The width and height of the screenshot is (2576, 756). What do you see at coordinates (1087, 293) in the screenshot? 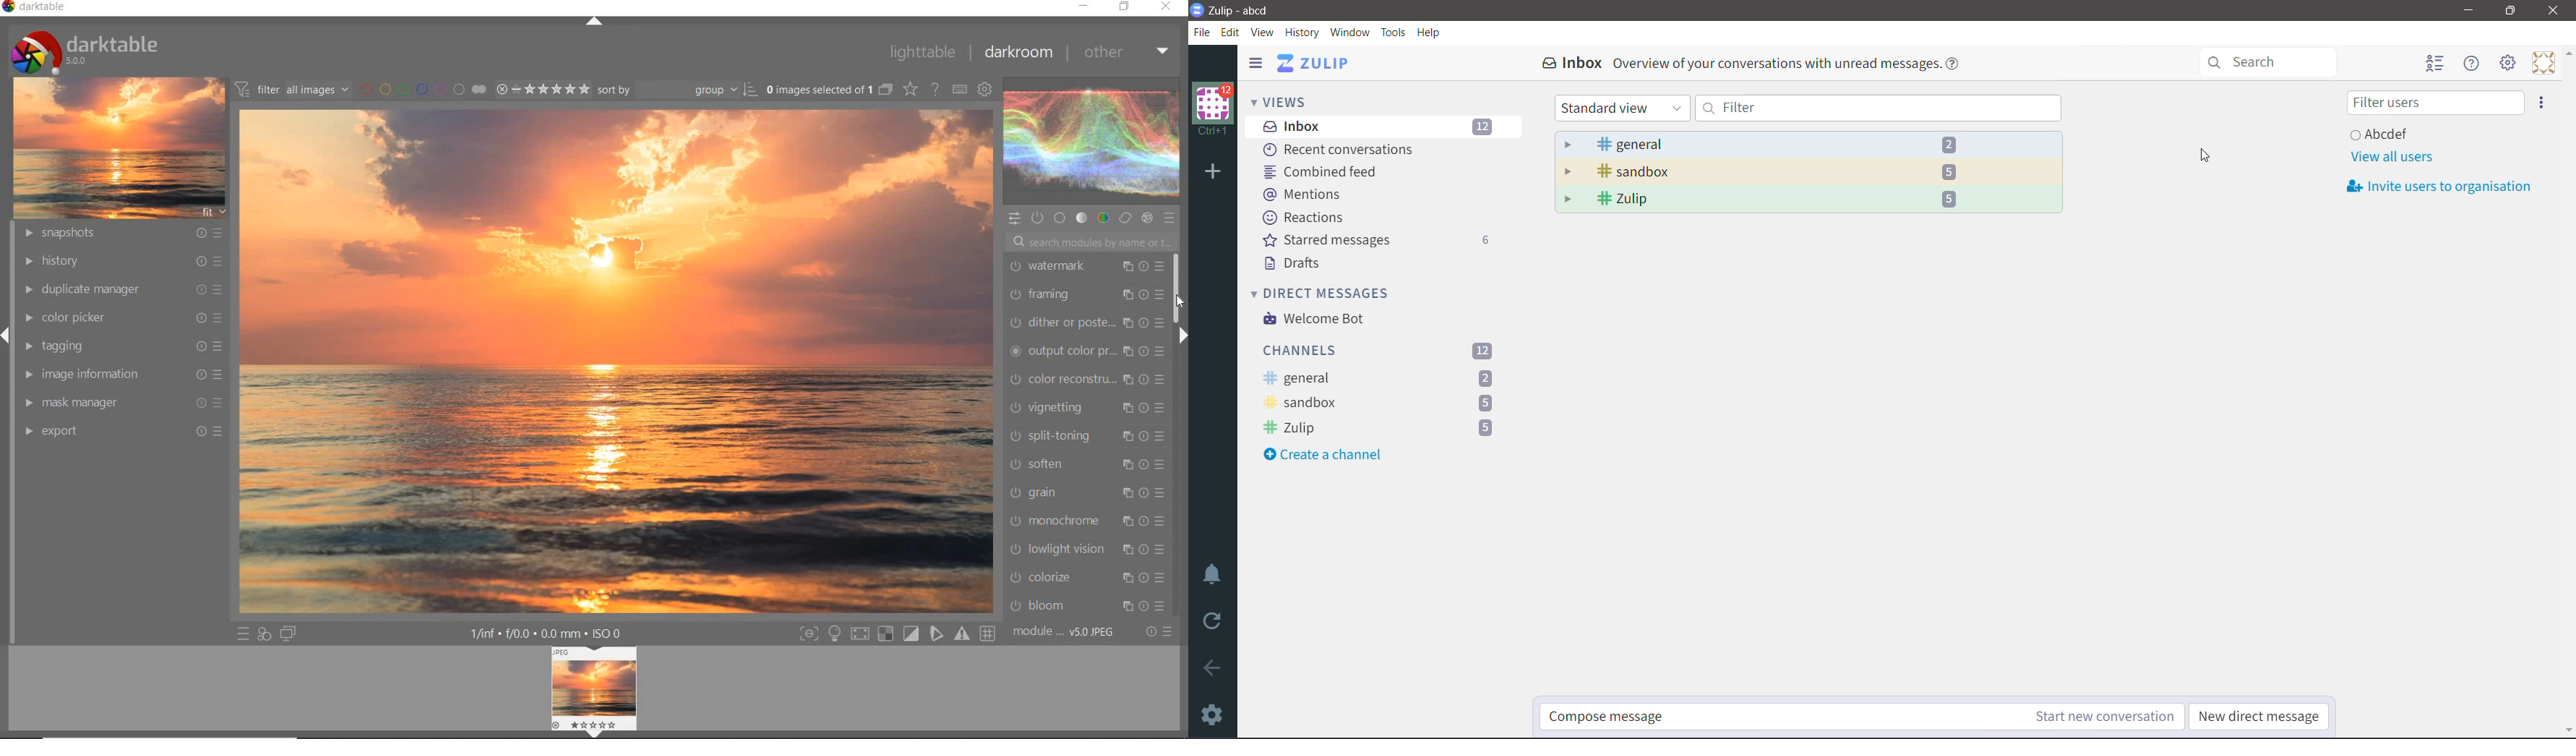
I see `FRAMING` at bounding box center [1087, 293].